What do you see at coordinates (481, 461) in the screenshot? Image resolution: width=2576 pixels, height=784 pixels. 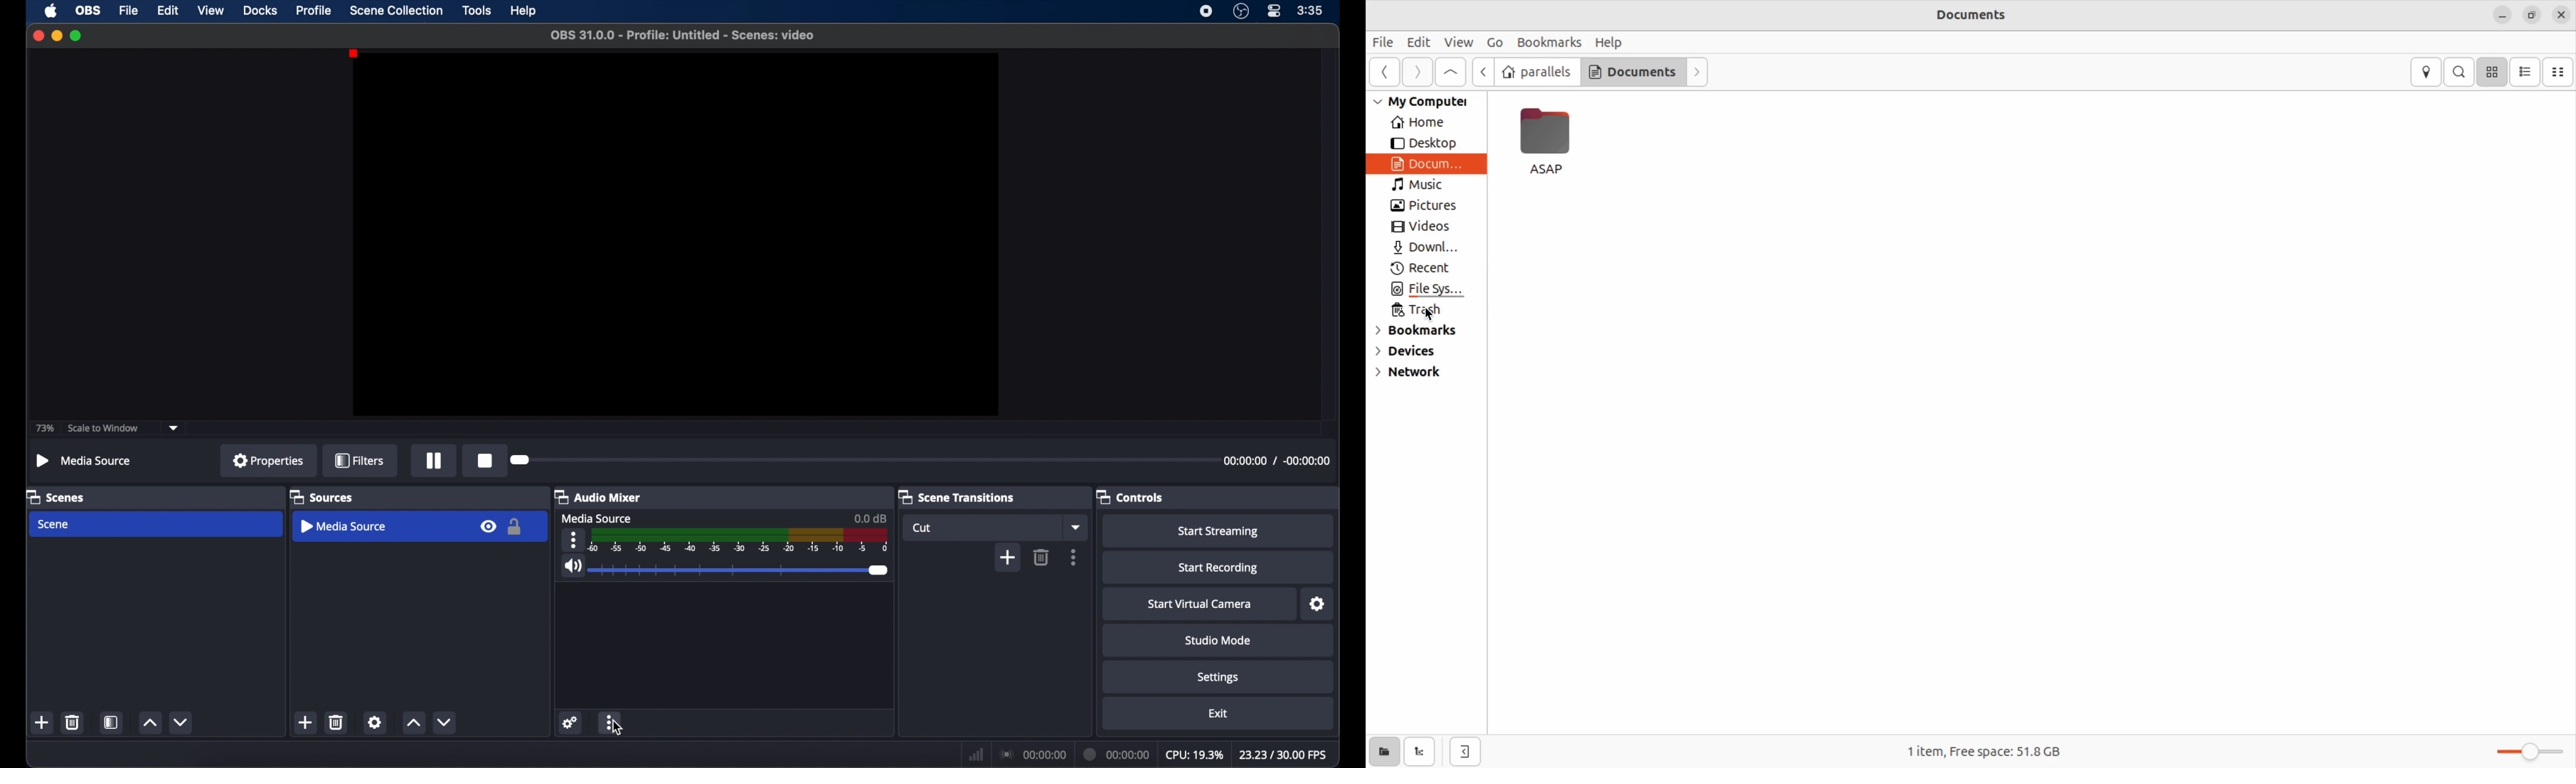 I see `Stop` at bounding box center [481, 461].